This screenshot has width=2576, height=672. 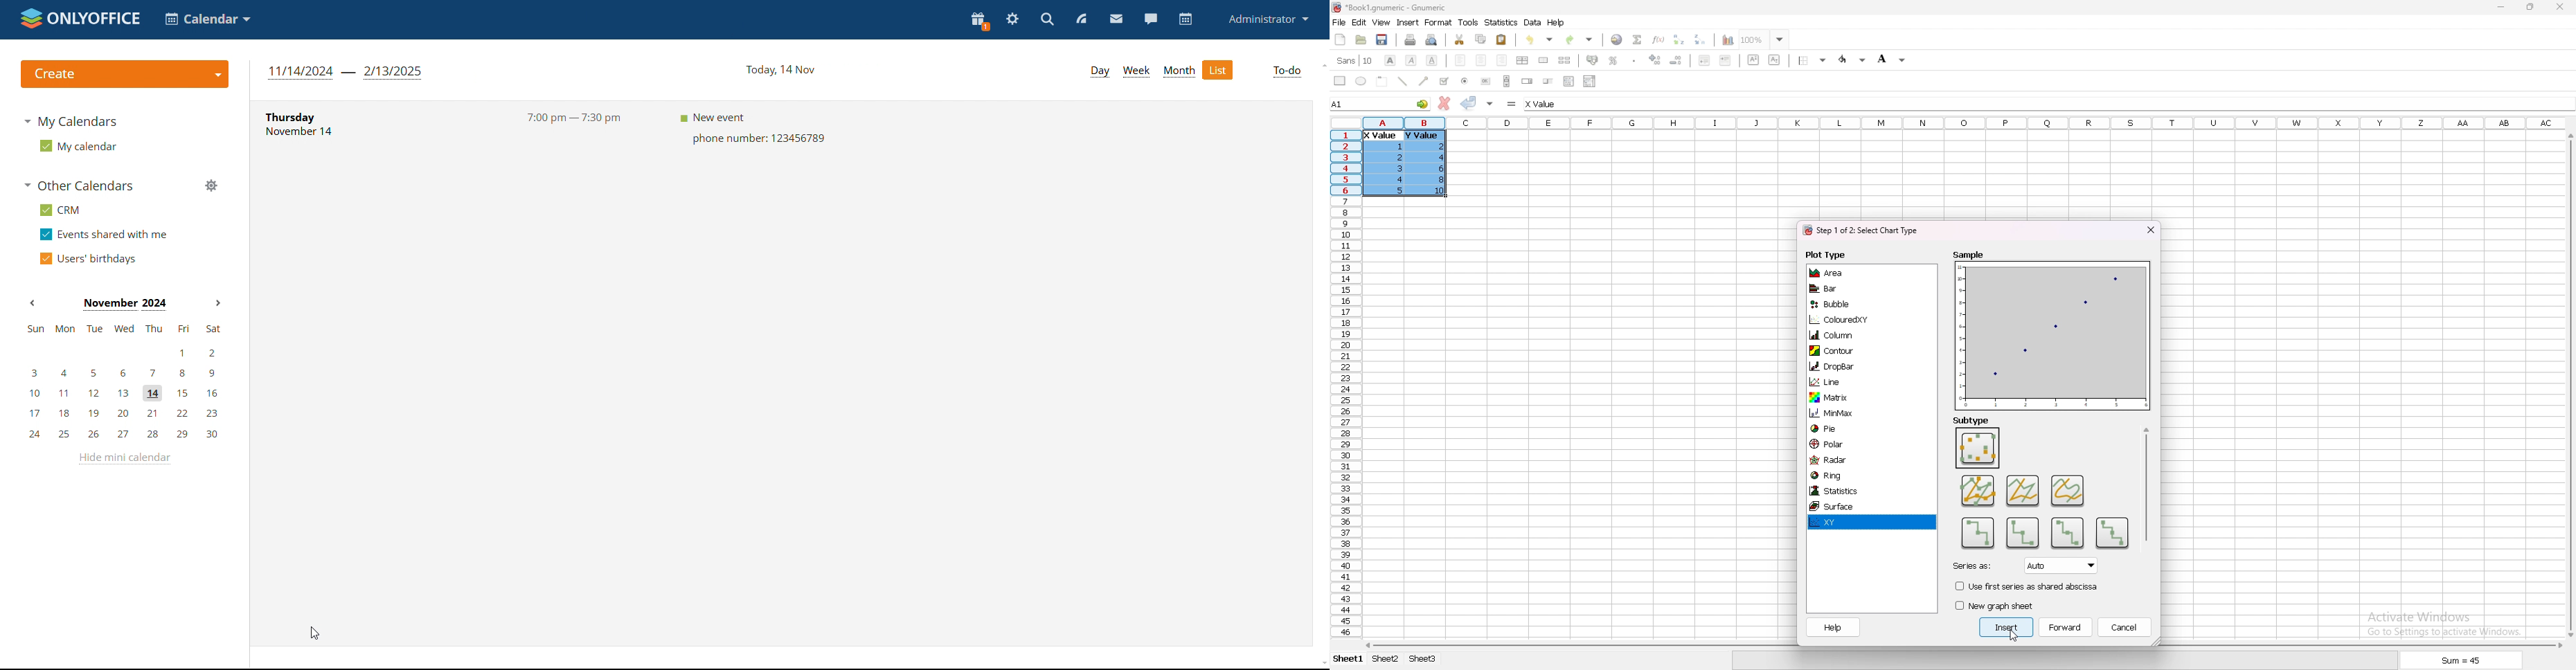 I want to click on events shared with me, so click(x=105, y=235).